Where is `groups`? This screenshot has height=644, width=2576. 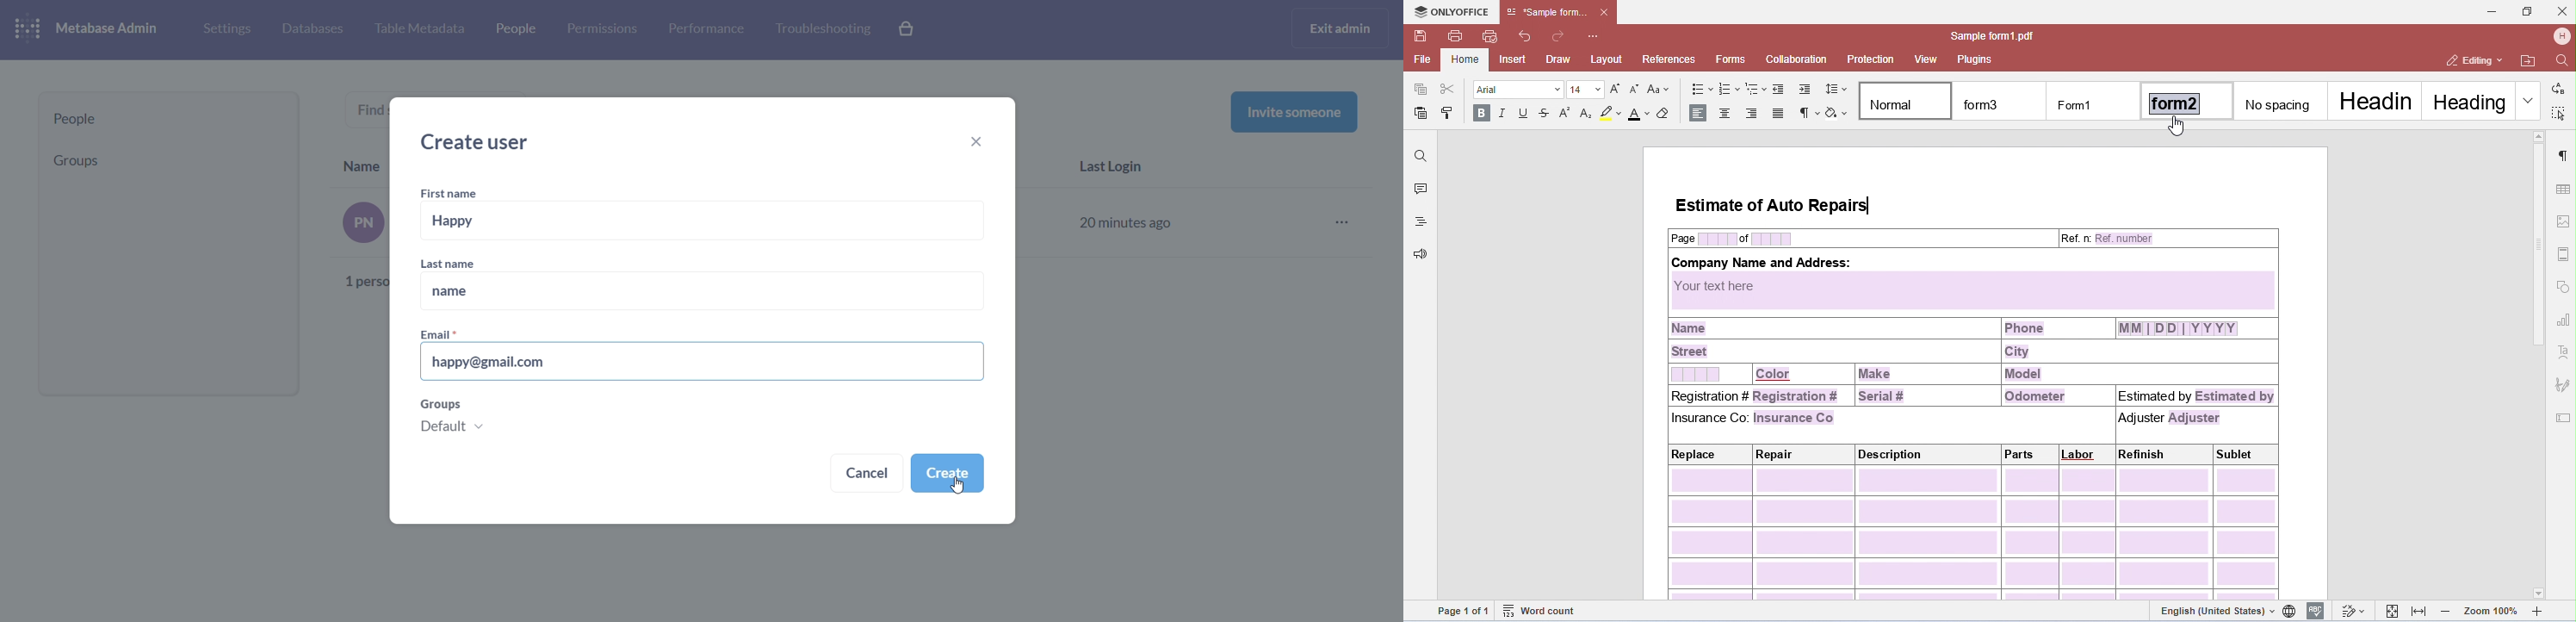
groups is located at coordinates (163, 160).